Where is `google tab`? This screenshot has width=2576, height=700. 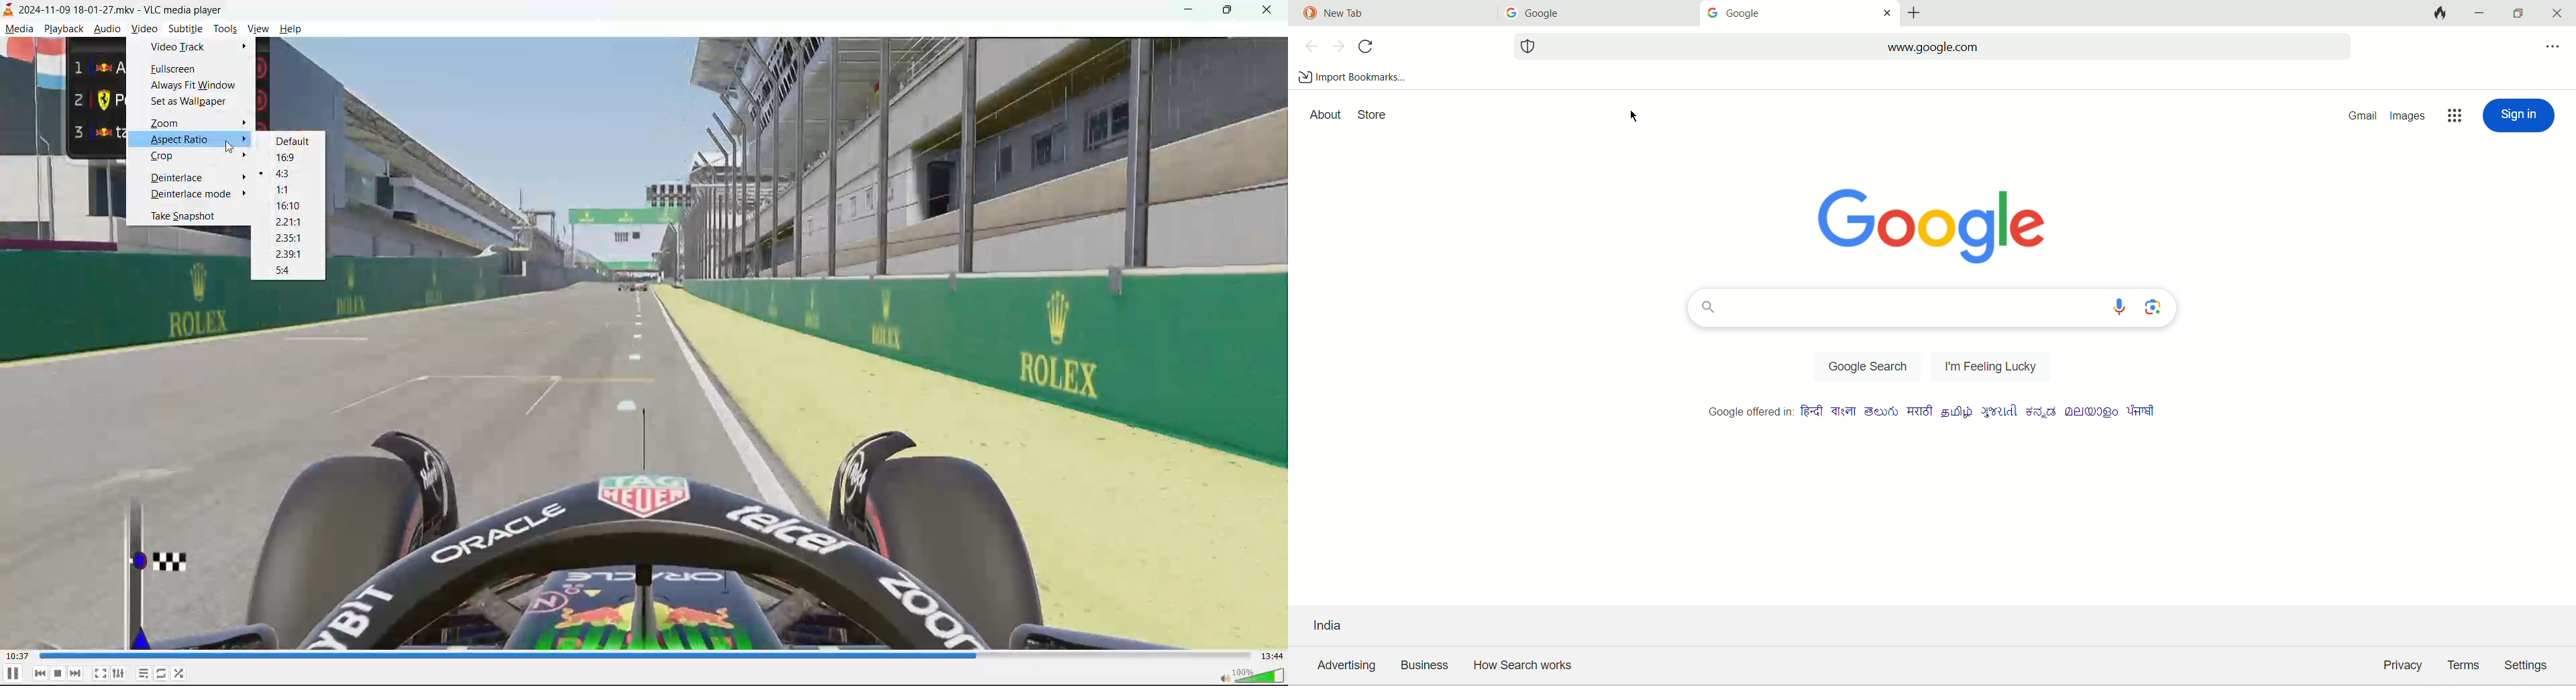
google tab is located at coordinates (1776, 15).